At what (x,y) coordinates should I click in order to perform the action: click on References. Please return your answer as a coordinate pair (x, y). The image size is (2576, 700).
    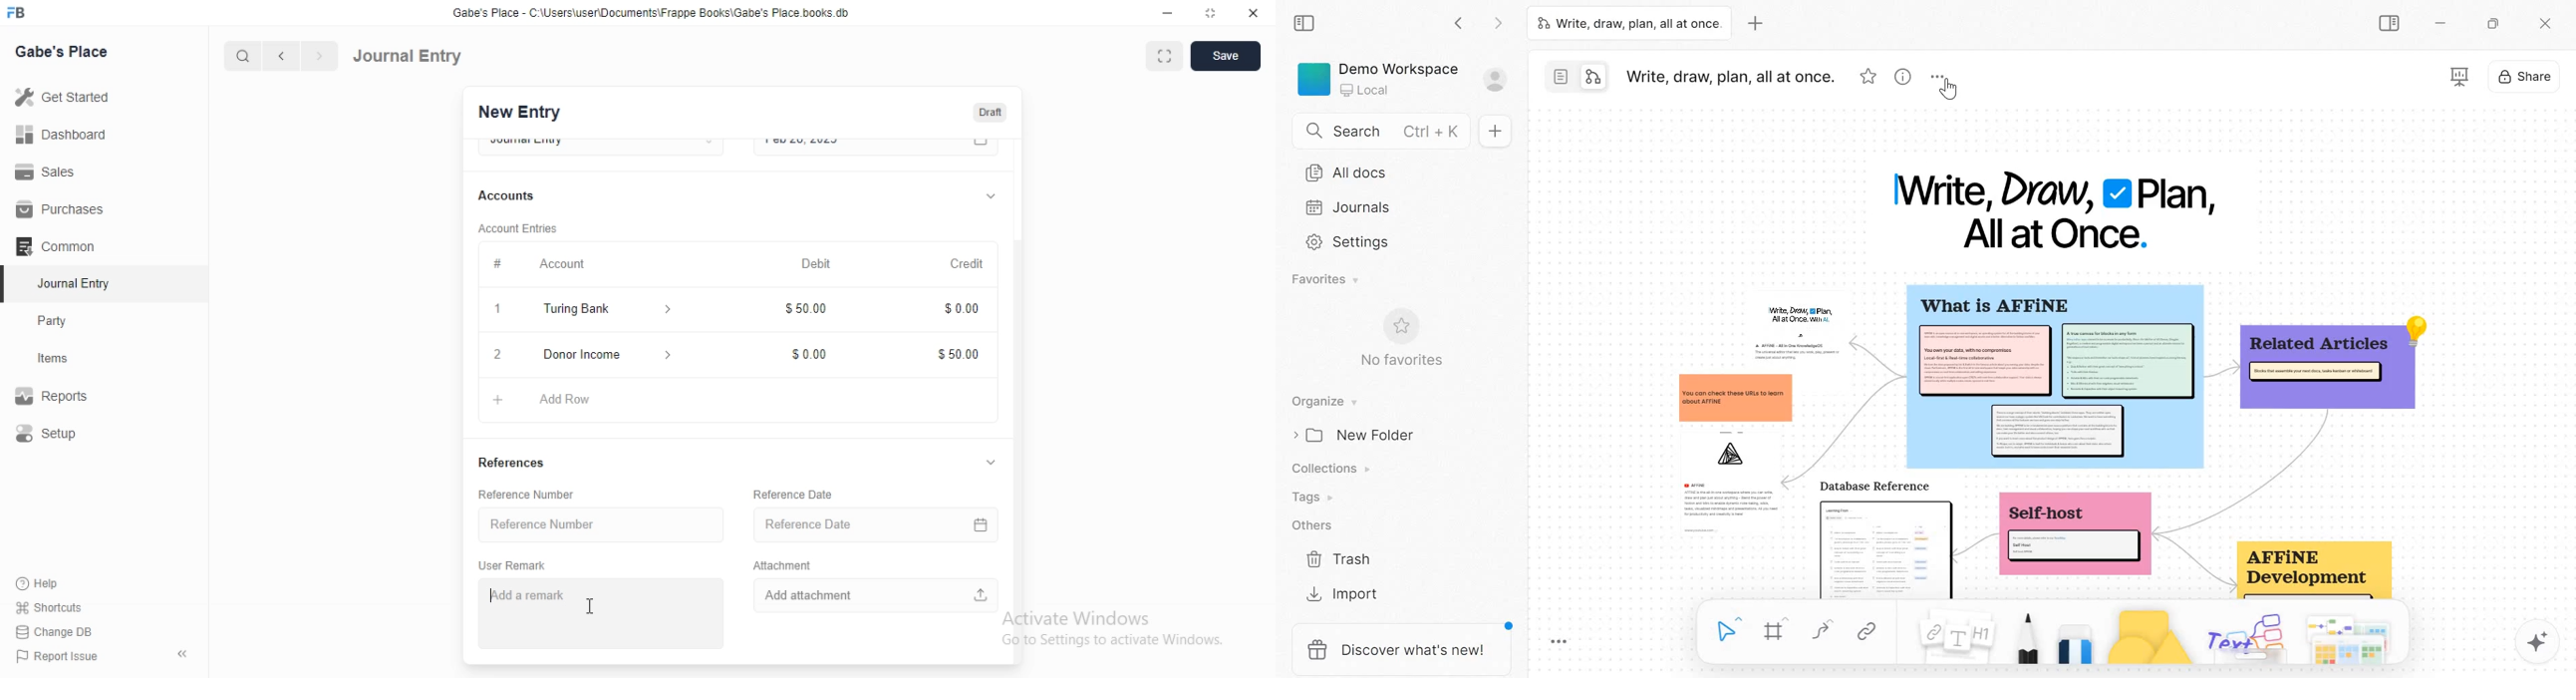
    Looking at the image, I should click on (513, 465).